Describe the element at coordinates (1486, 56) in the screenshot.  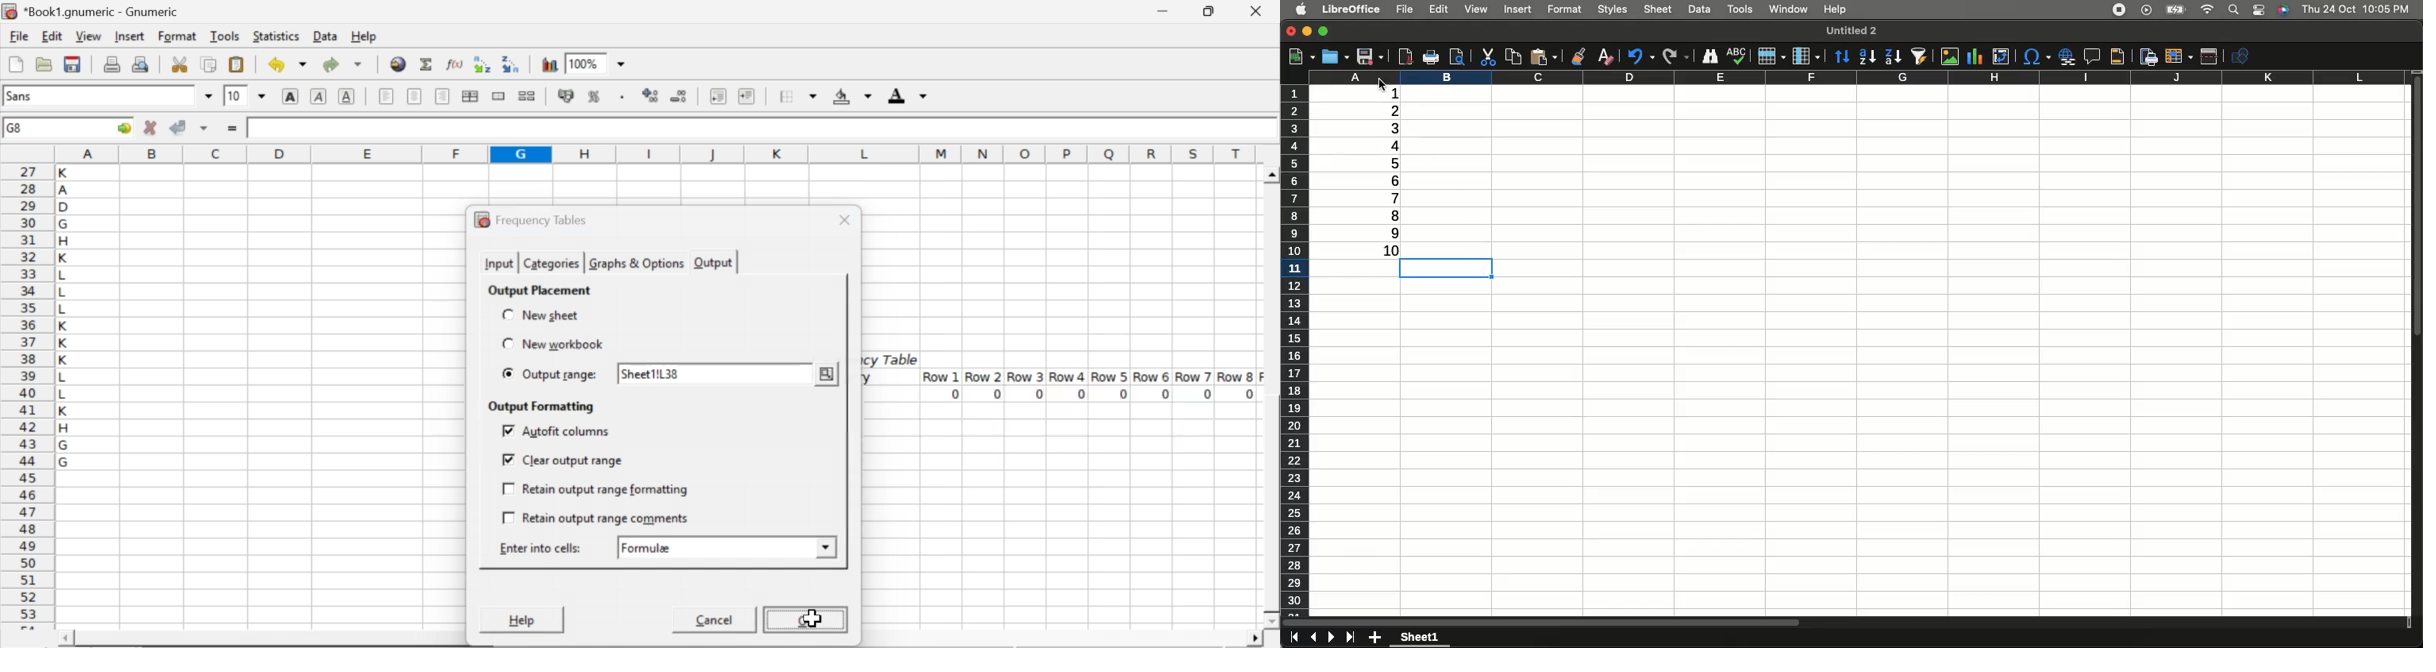
I see `Cut` at that location.